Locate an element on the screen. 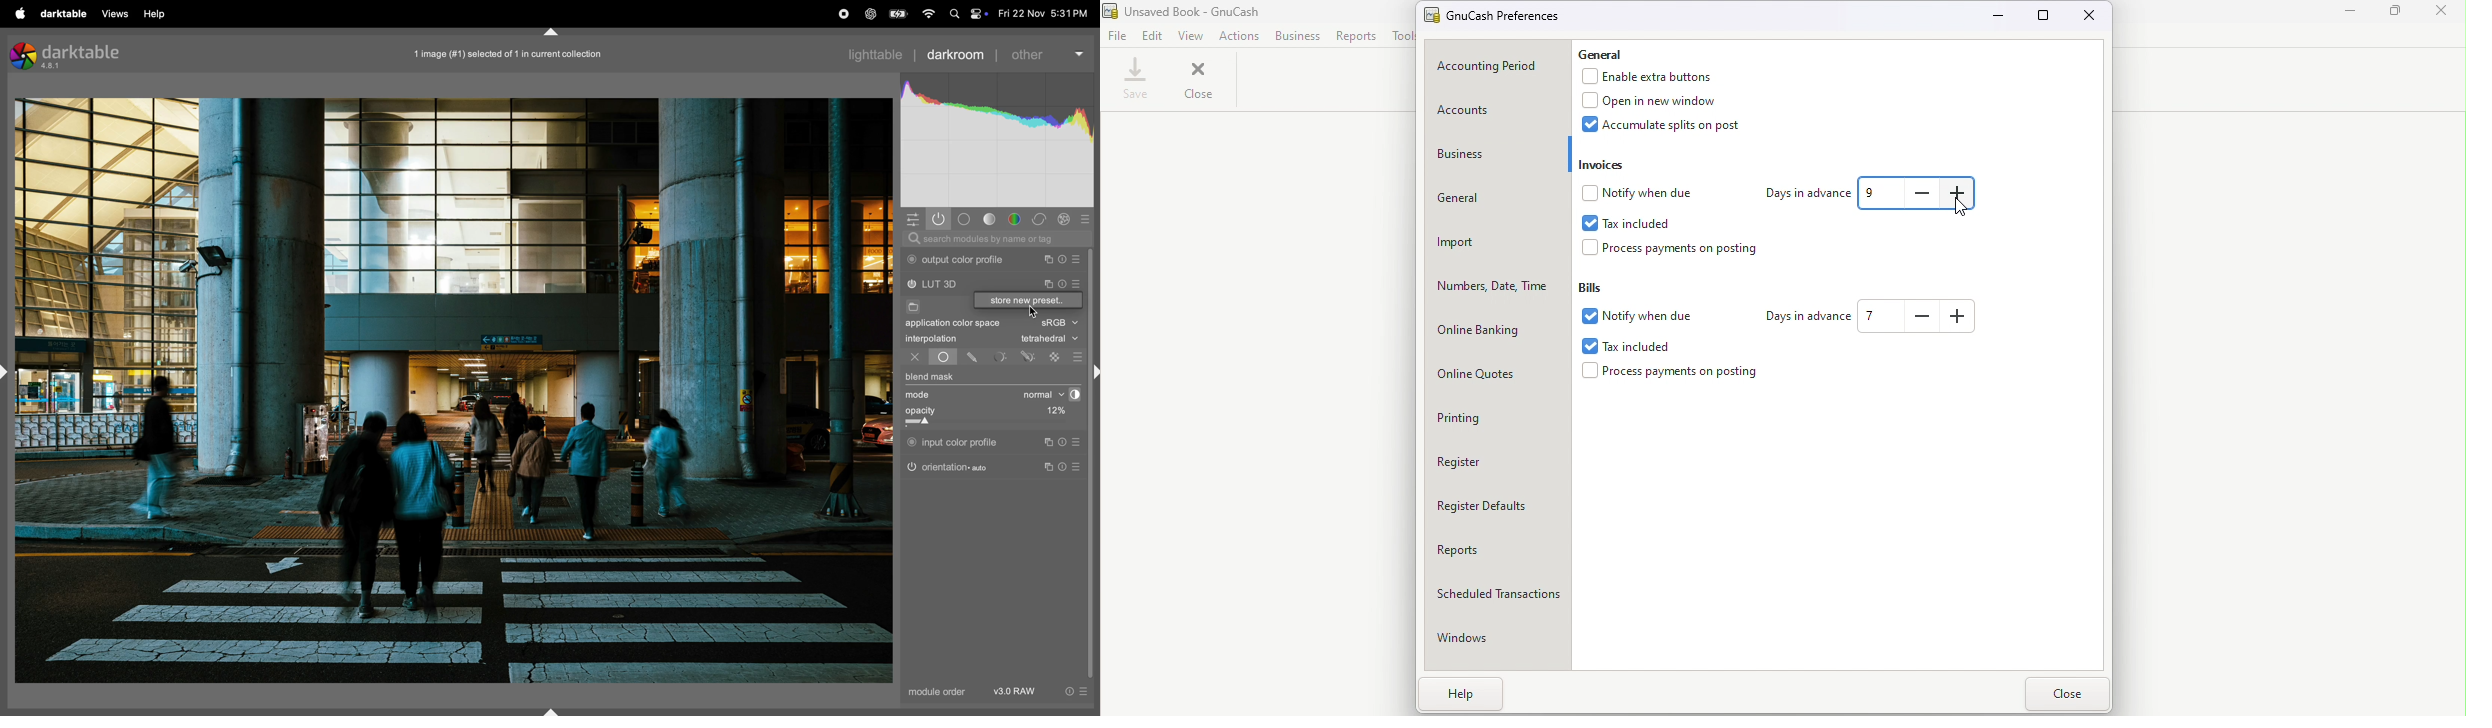  Close is located at coordinates (1198, 83).